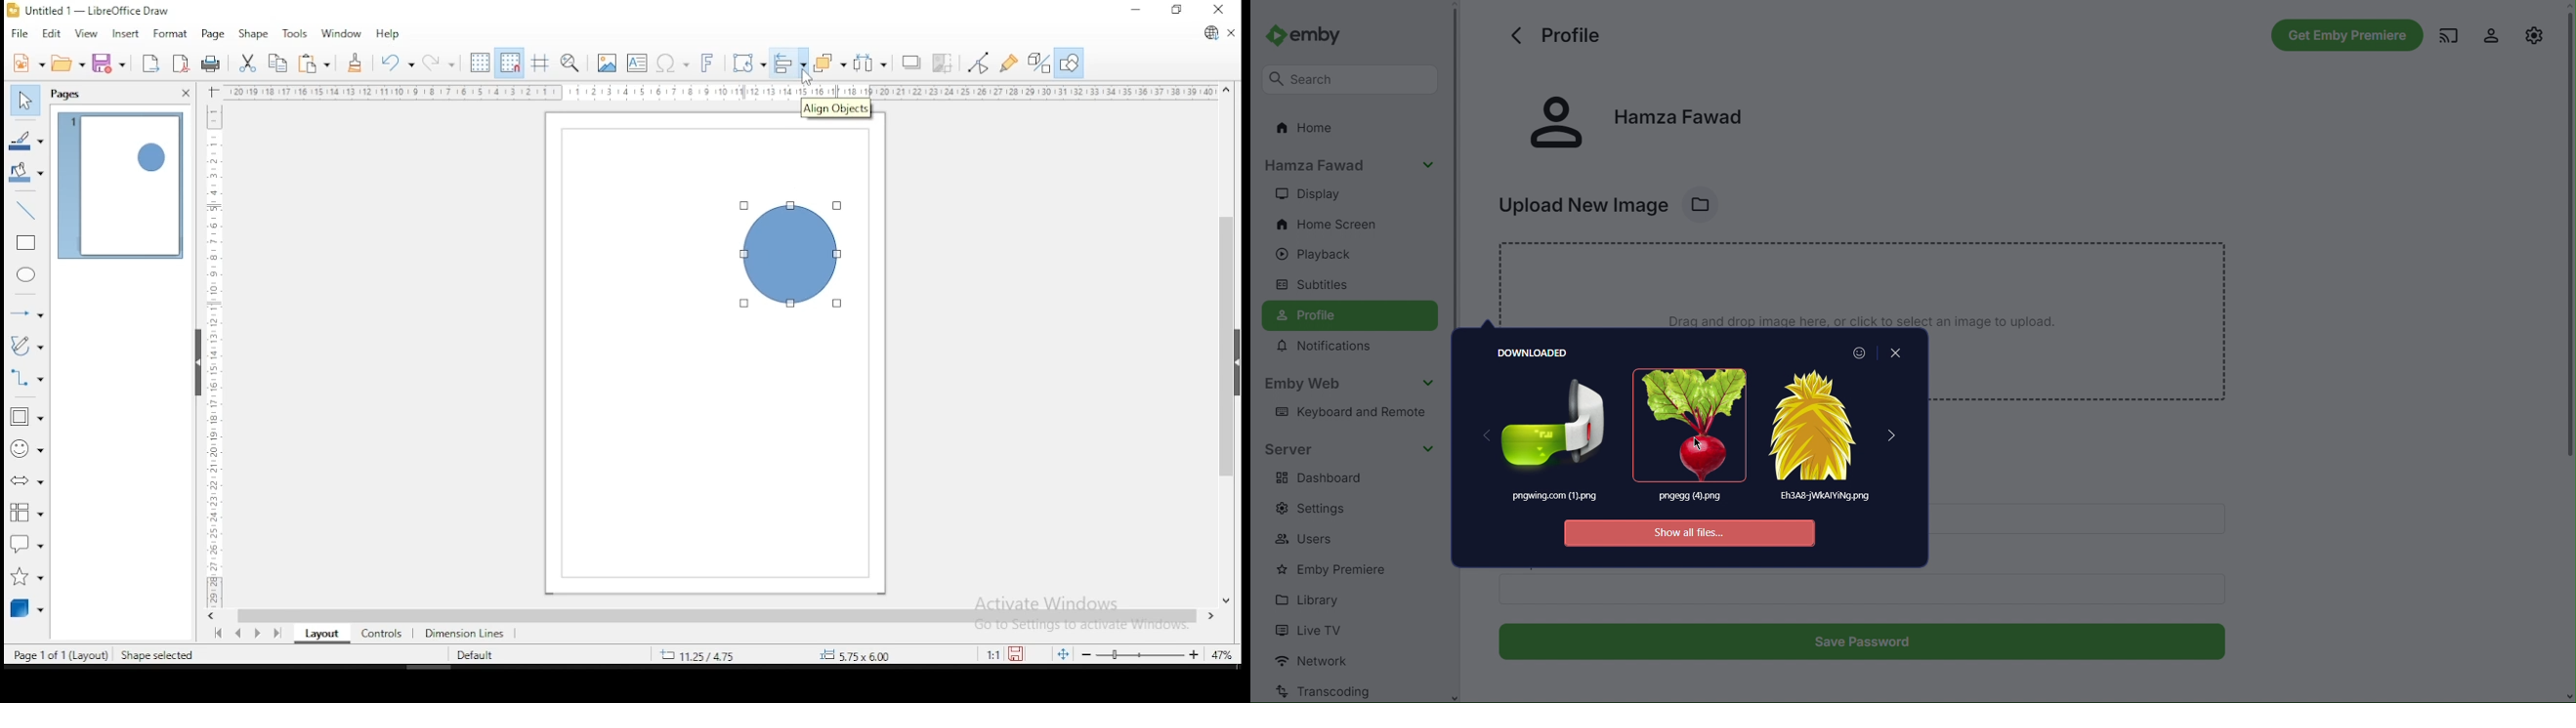  Describe the element at coordinates (911, 63) in the screenshot. I see `shadow` at that location.